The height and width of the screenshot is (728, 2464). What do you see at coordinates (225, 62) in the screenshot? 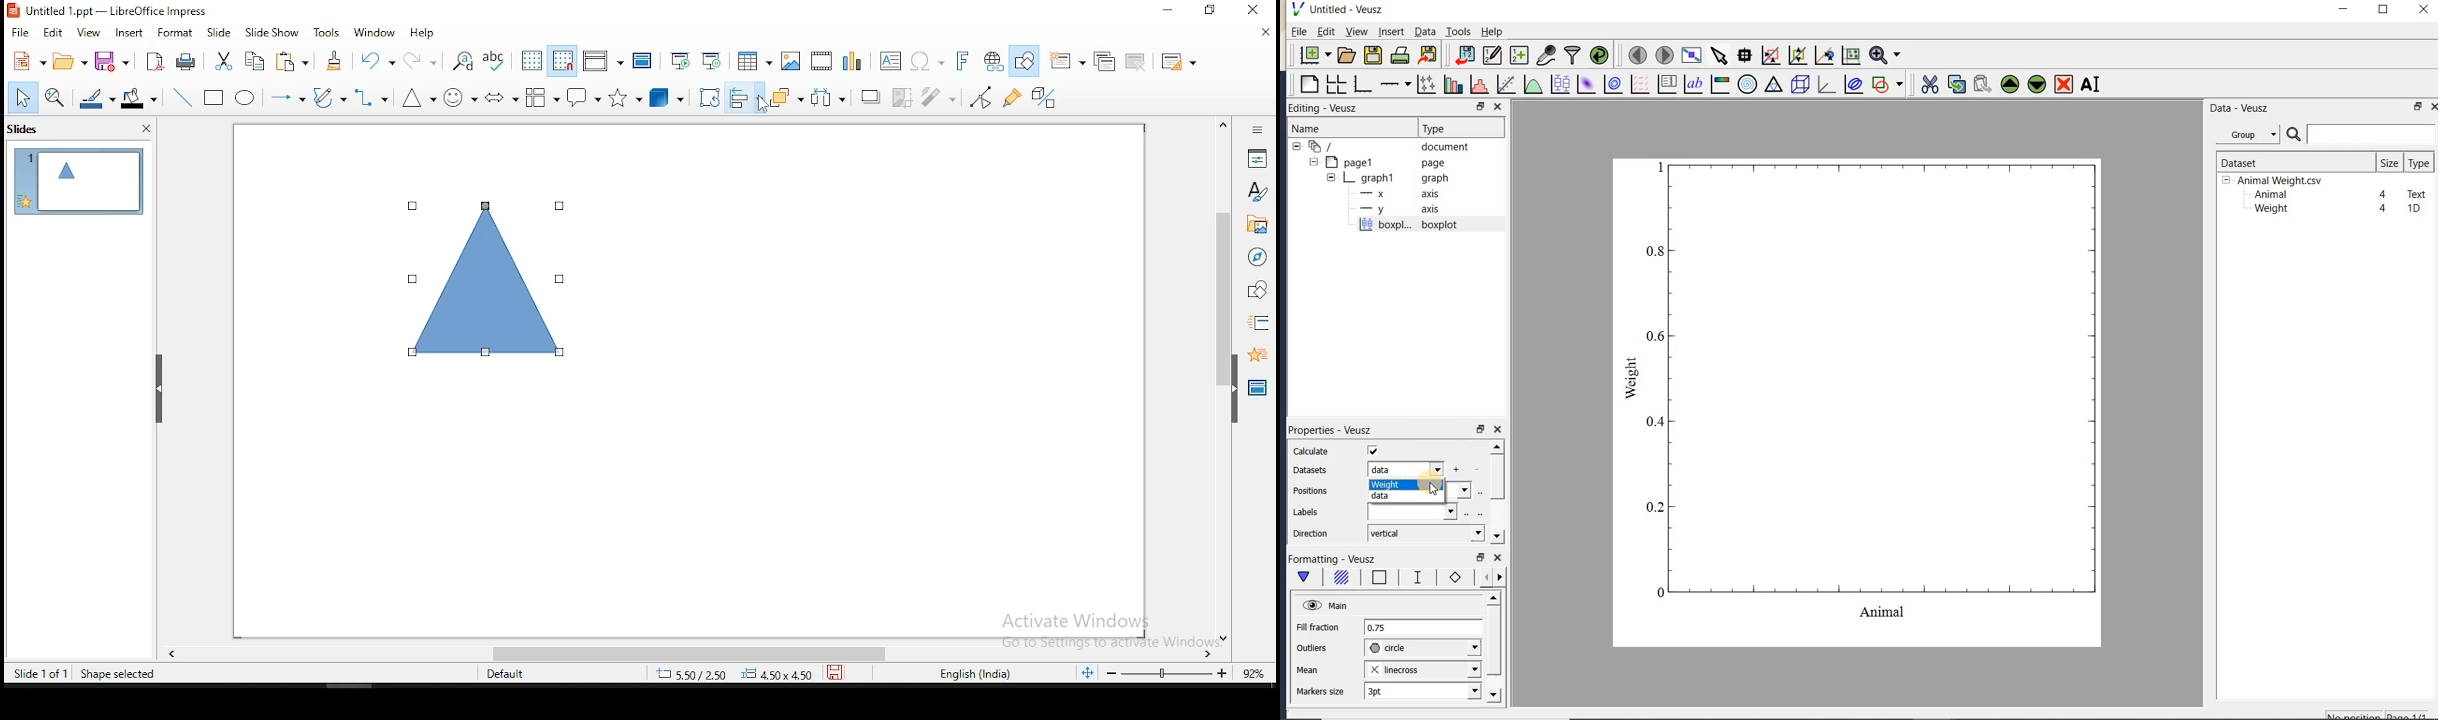
I see `cut` at bounding box center [225, 62].